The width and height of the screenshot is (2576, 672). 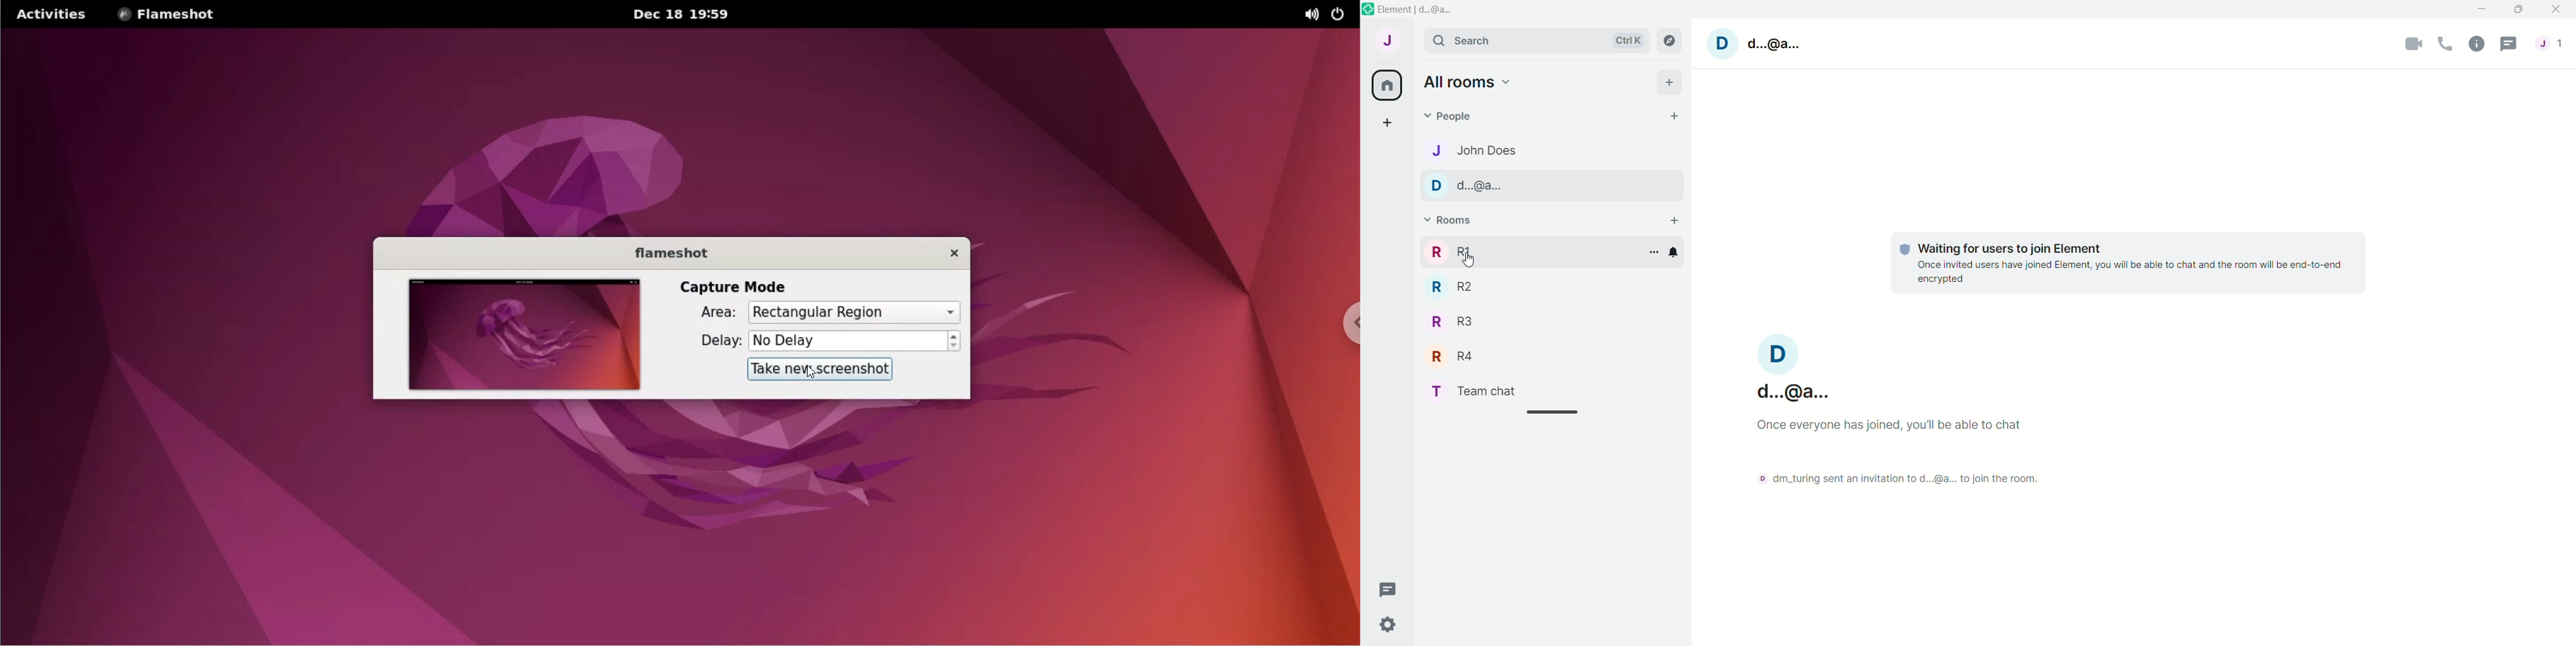 I want to click on threads, so click(x=1391, y=587).